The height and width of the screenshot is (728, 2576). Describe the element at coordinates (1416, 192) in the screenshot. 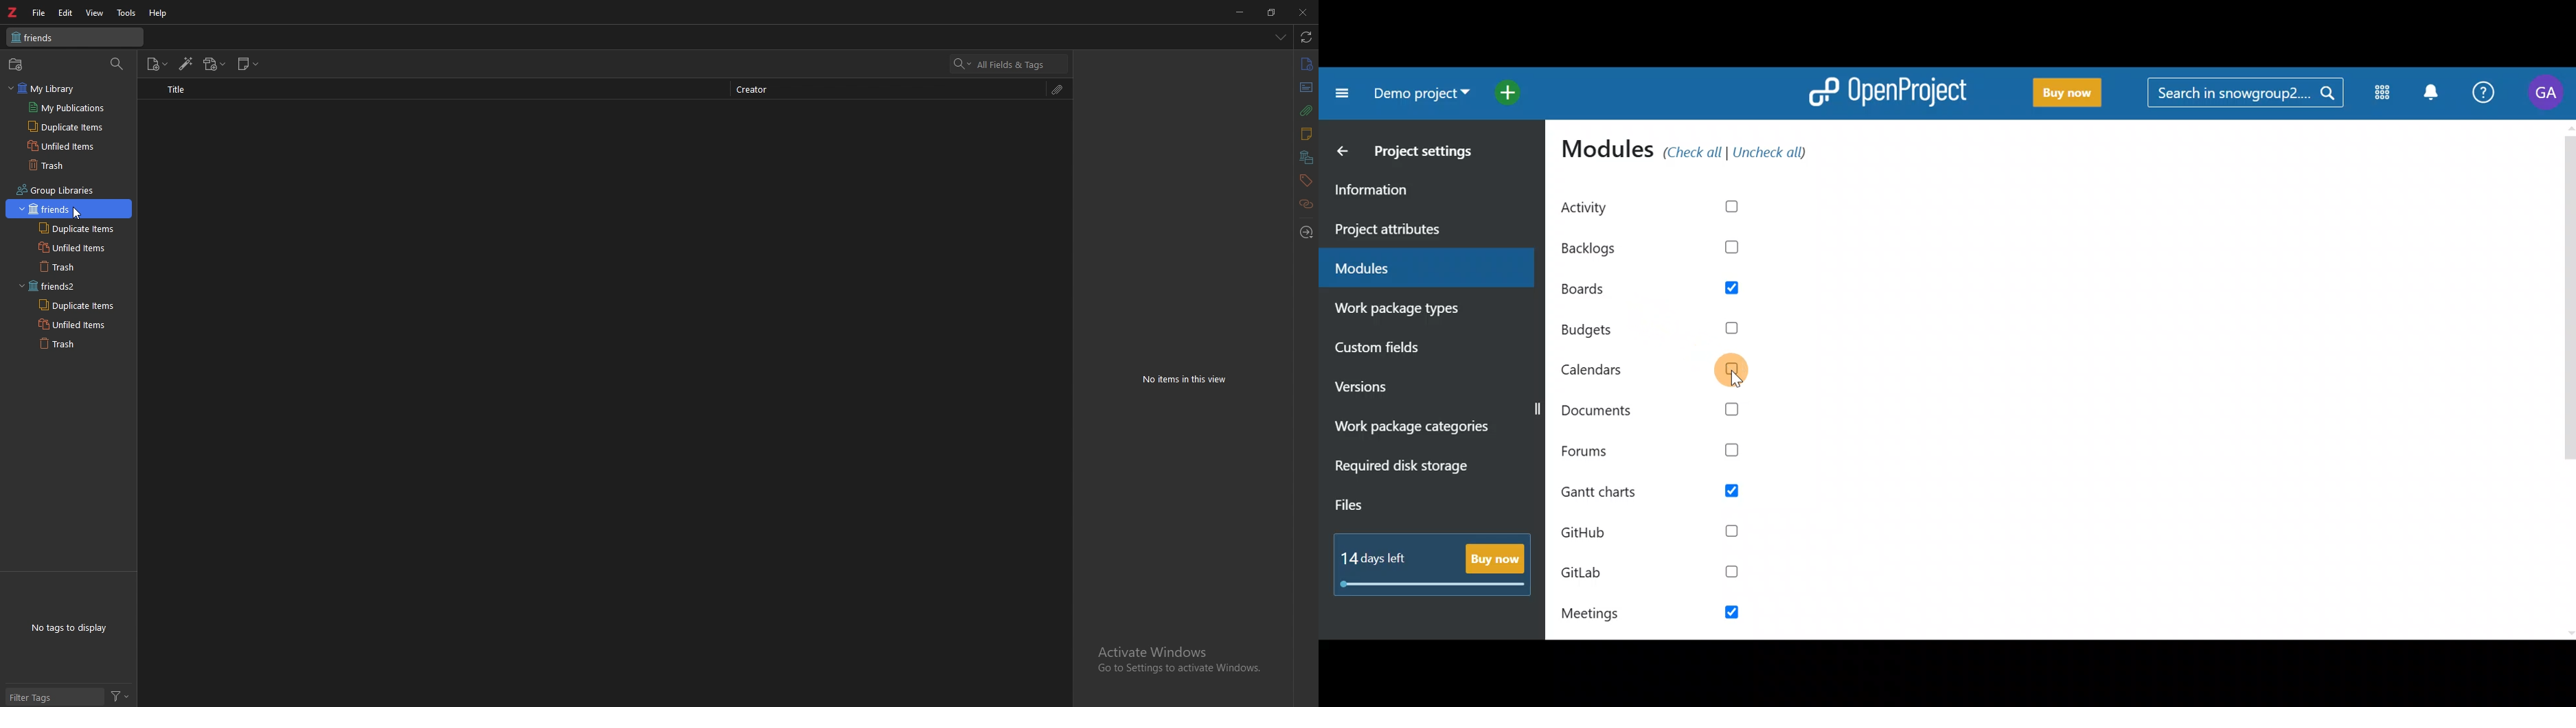

I see `Information` at that location.